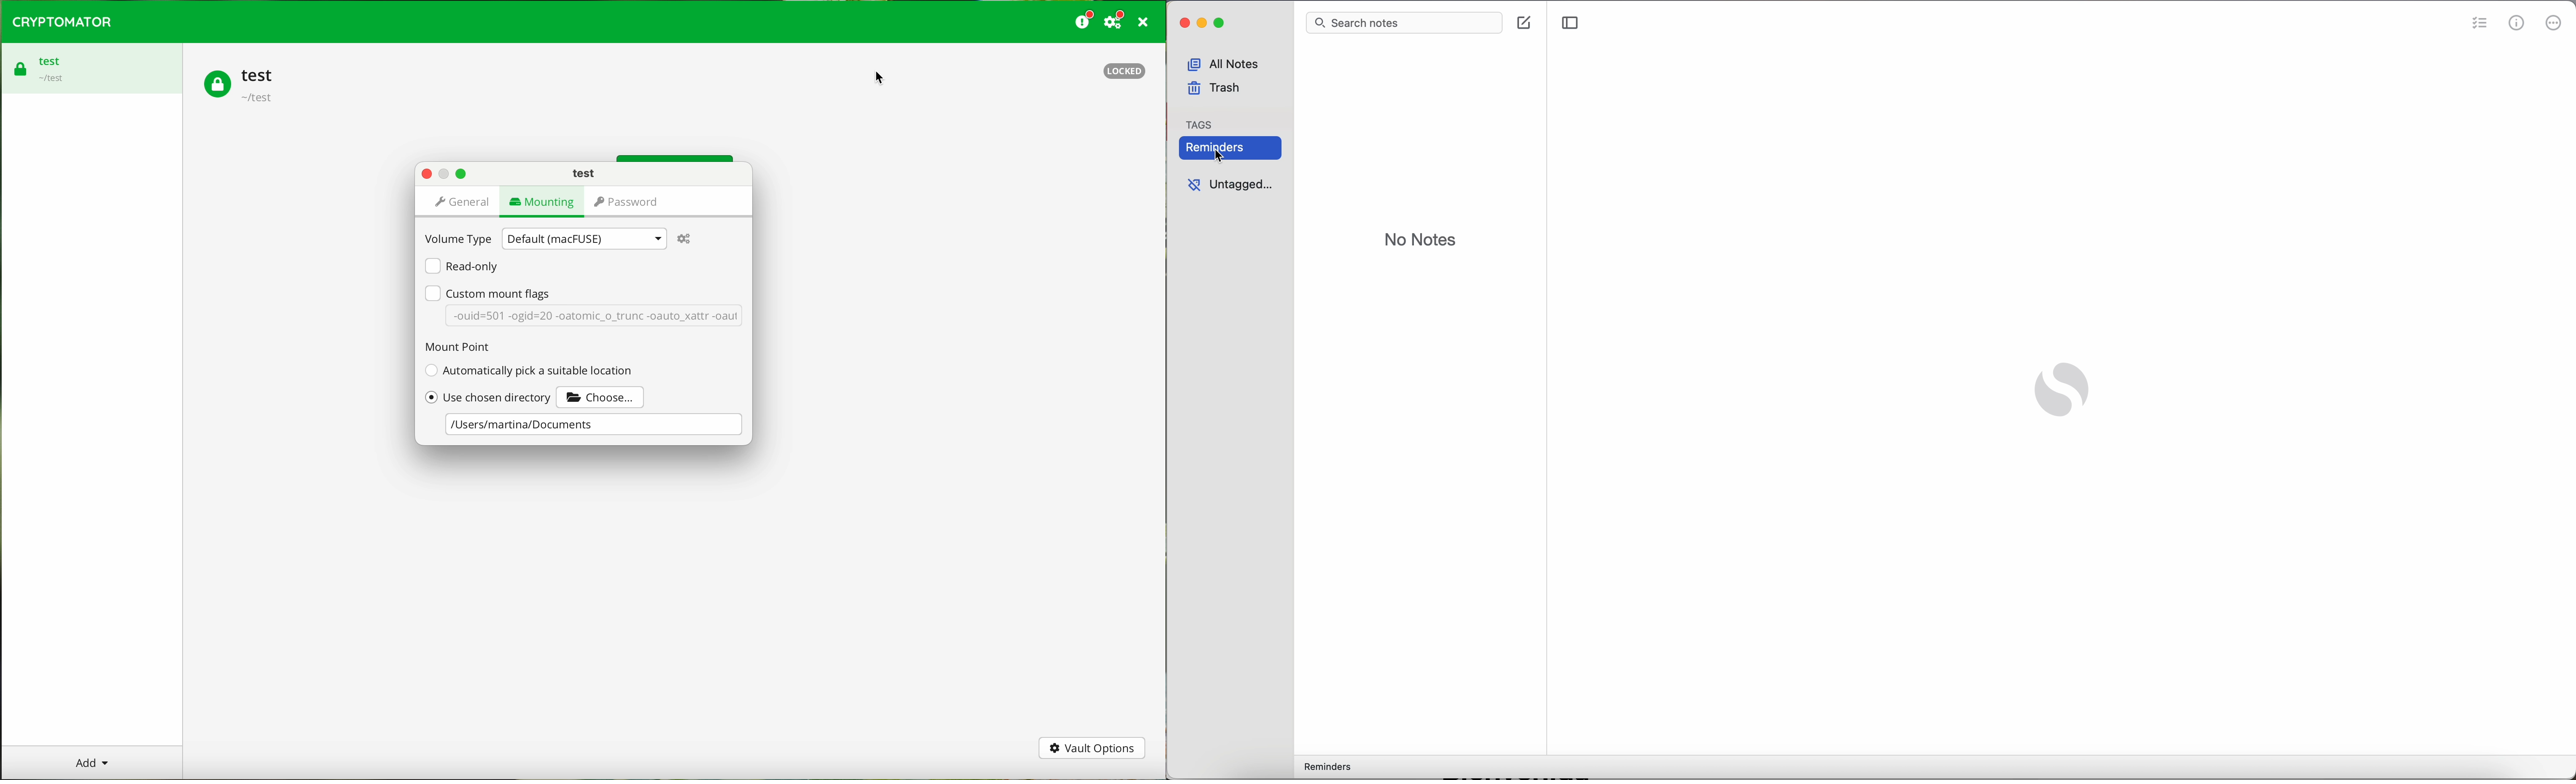 Image resolution: width=2576 pixels, height=784 pixels. Describe the element at coordinates (592, 425) in the screenshot. I see `/Users/martina/Documents` at that location.